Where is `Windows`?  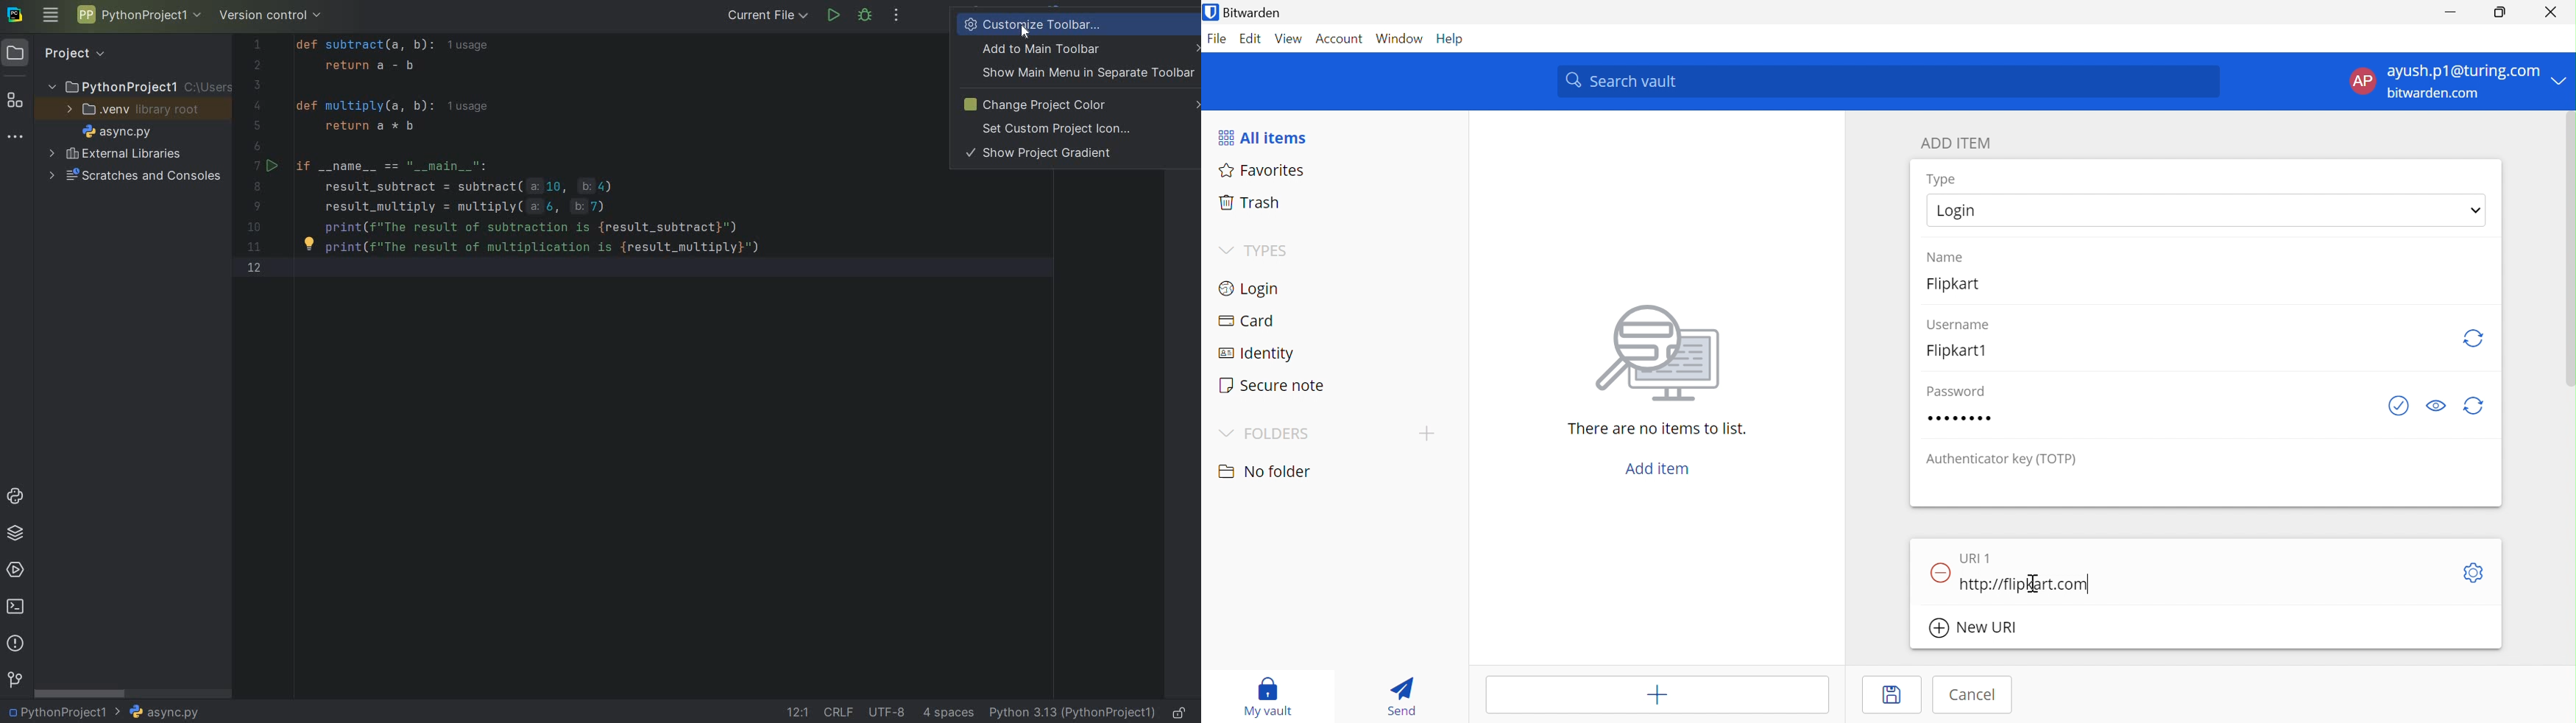 Windows is located at coordinates (1401, 39).